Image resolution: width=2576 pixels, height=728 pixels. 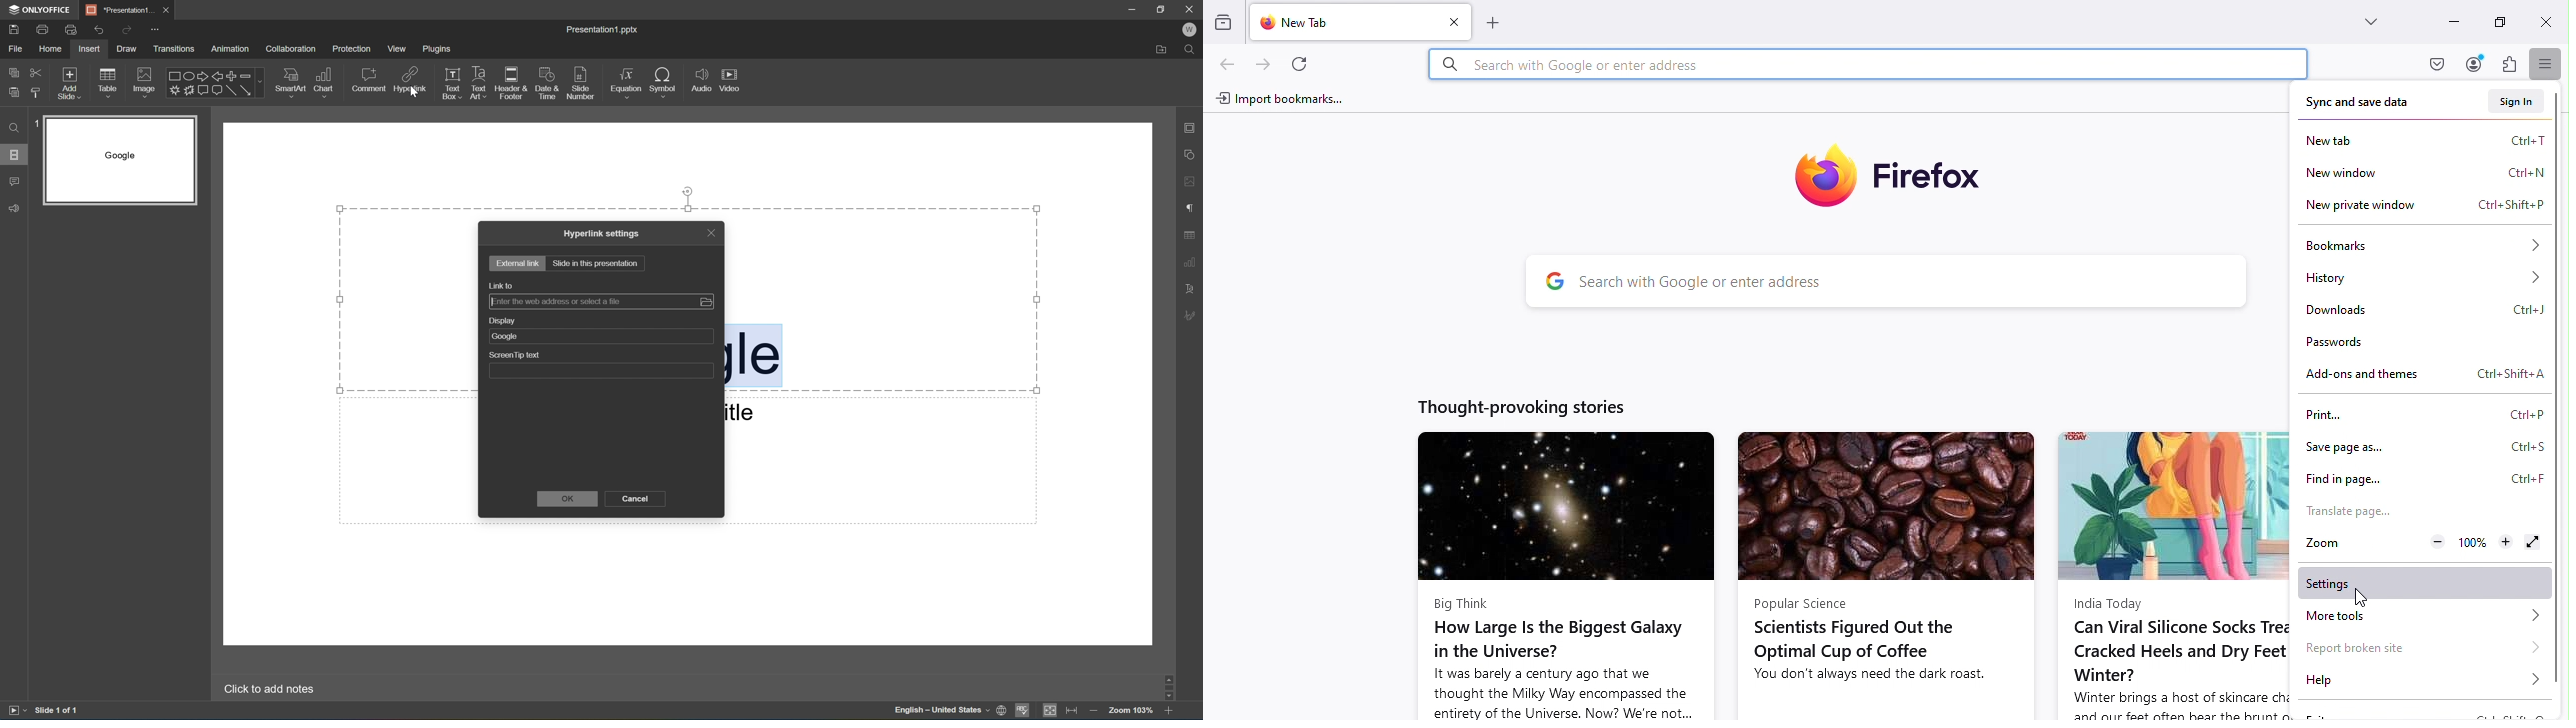 I want to click on News article, so click(x=1885, y=574).